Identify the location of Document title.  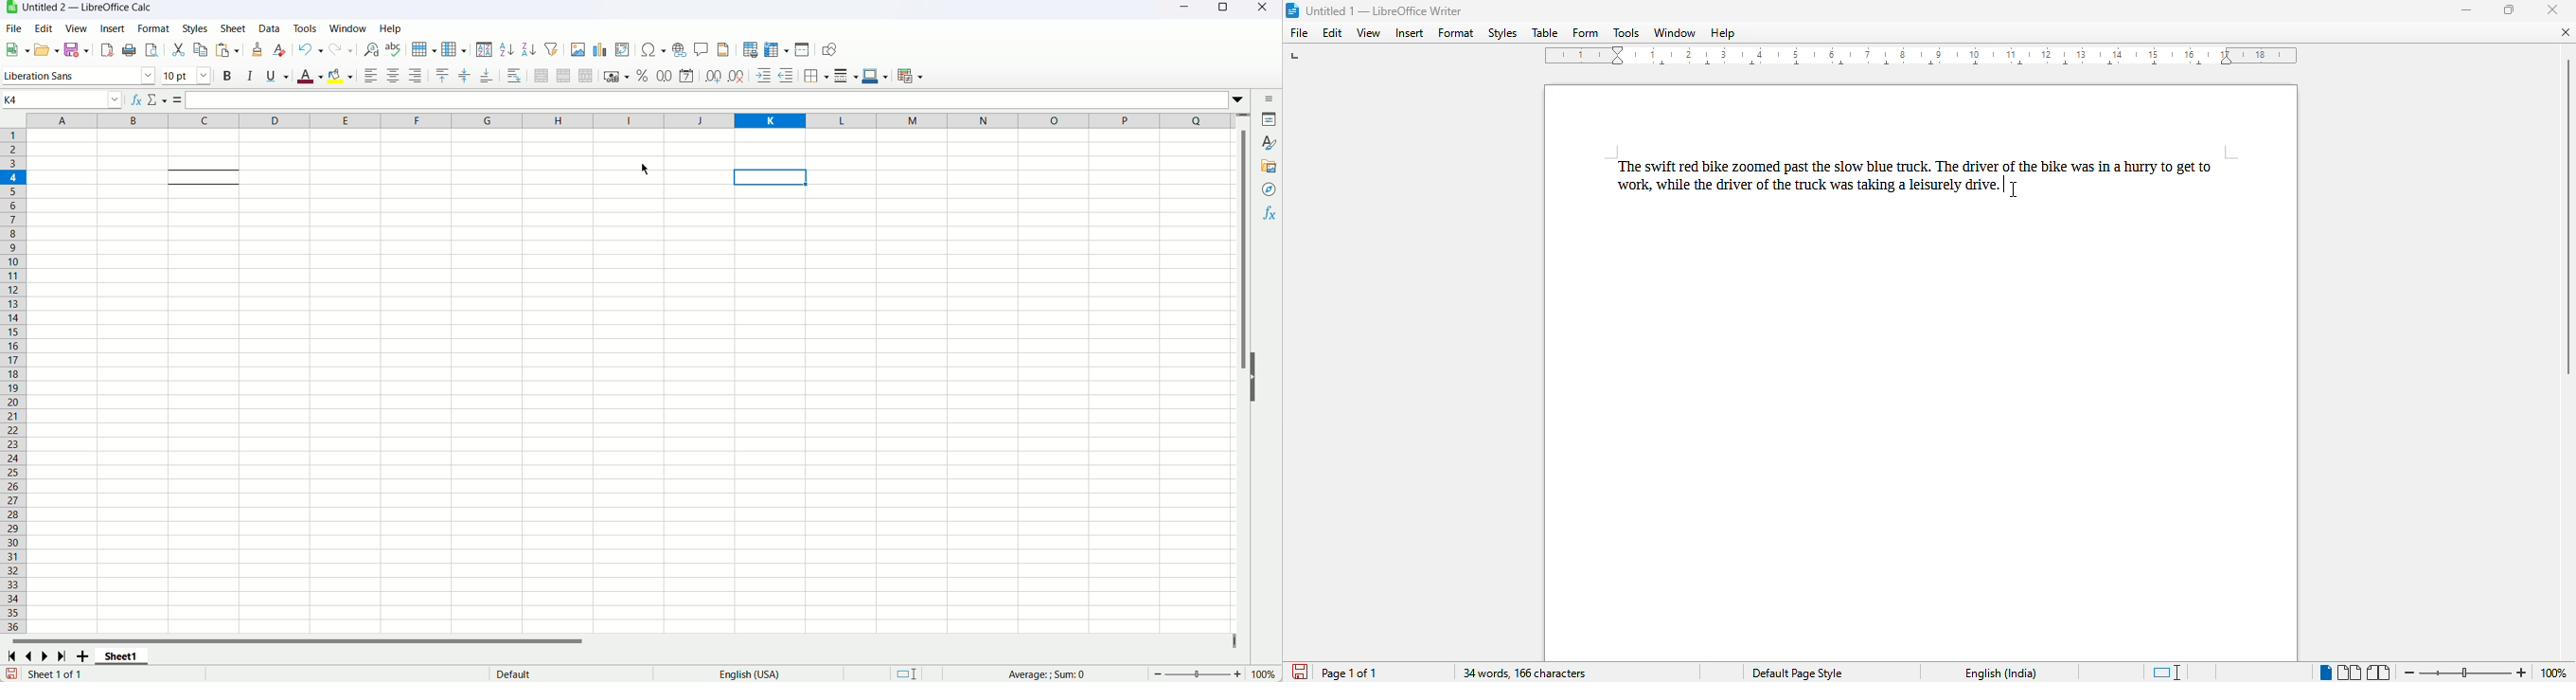
(89, 7).